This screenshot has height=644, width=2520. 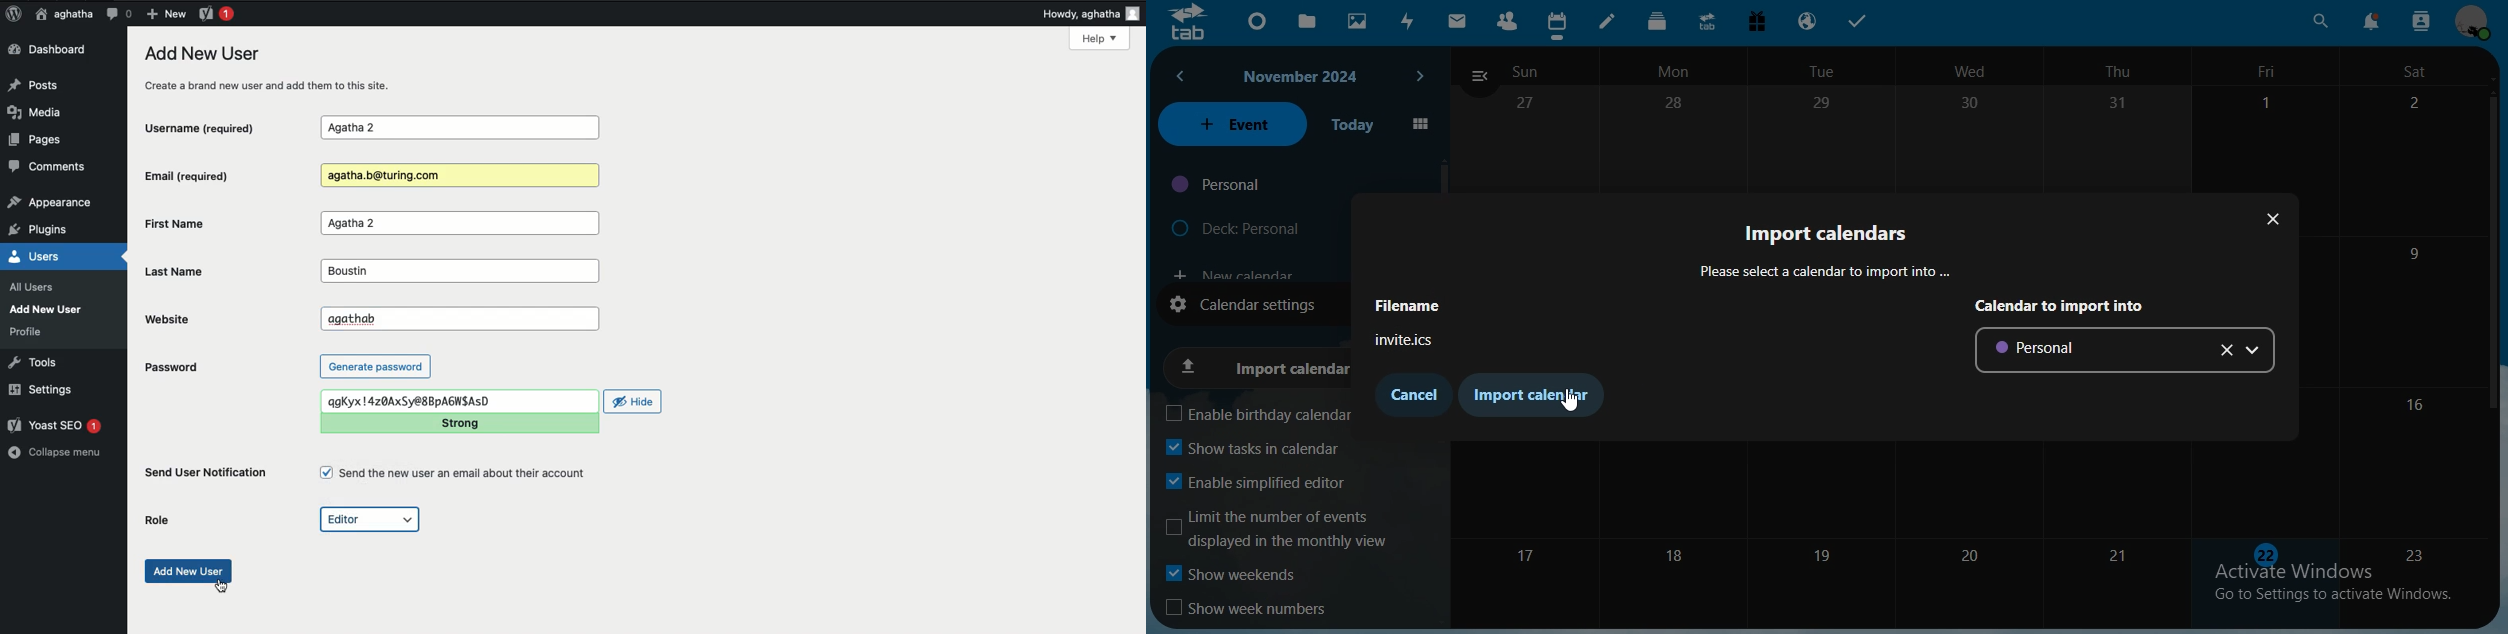 What do you see at coordinates (460, 128) in the screenshot?
I see `Agatha 2` at bounding box center [460, 128].